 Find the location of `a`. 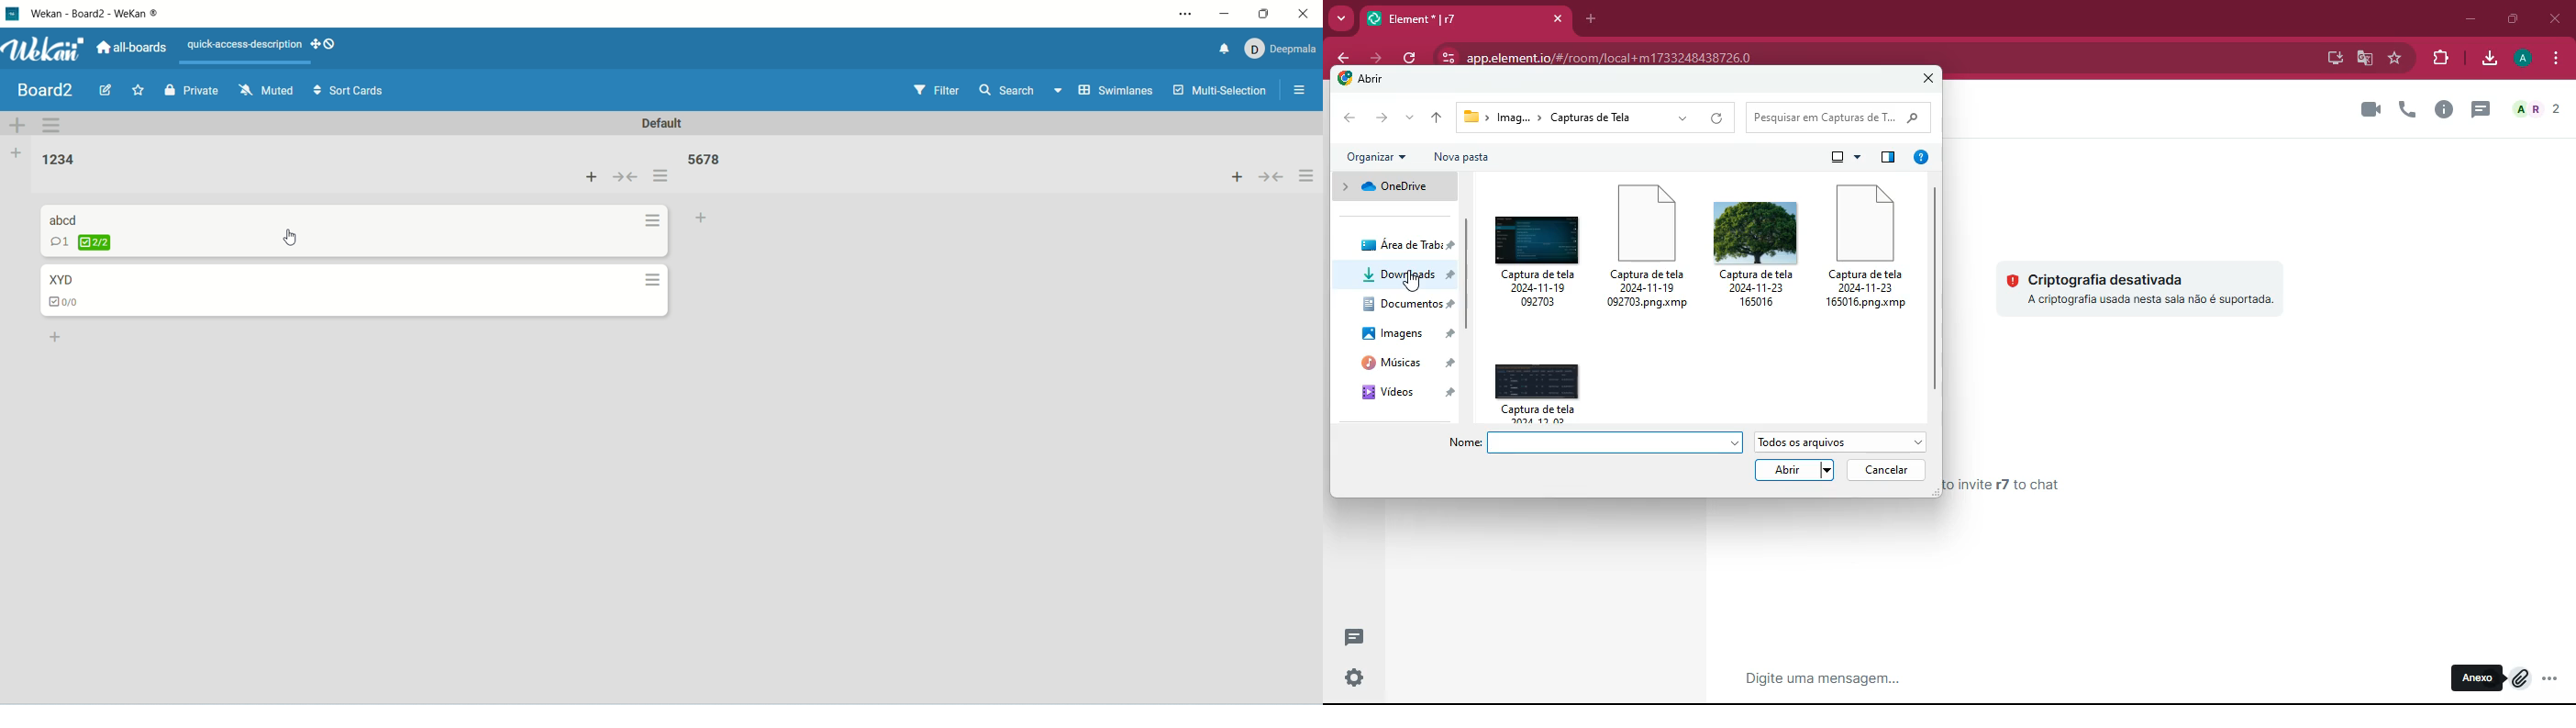

a is located at coordinates (2525, 58).